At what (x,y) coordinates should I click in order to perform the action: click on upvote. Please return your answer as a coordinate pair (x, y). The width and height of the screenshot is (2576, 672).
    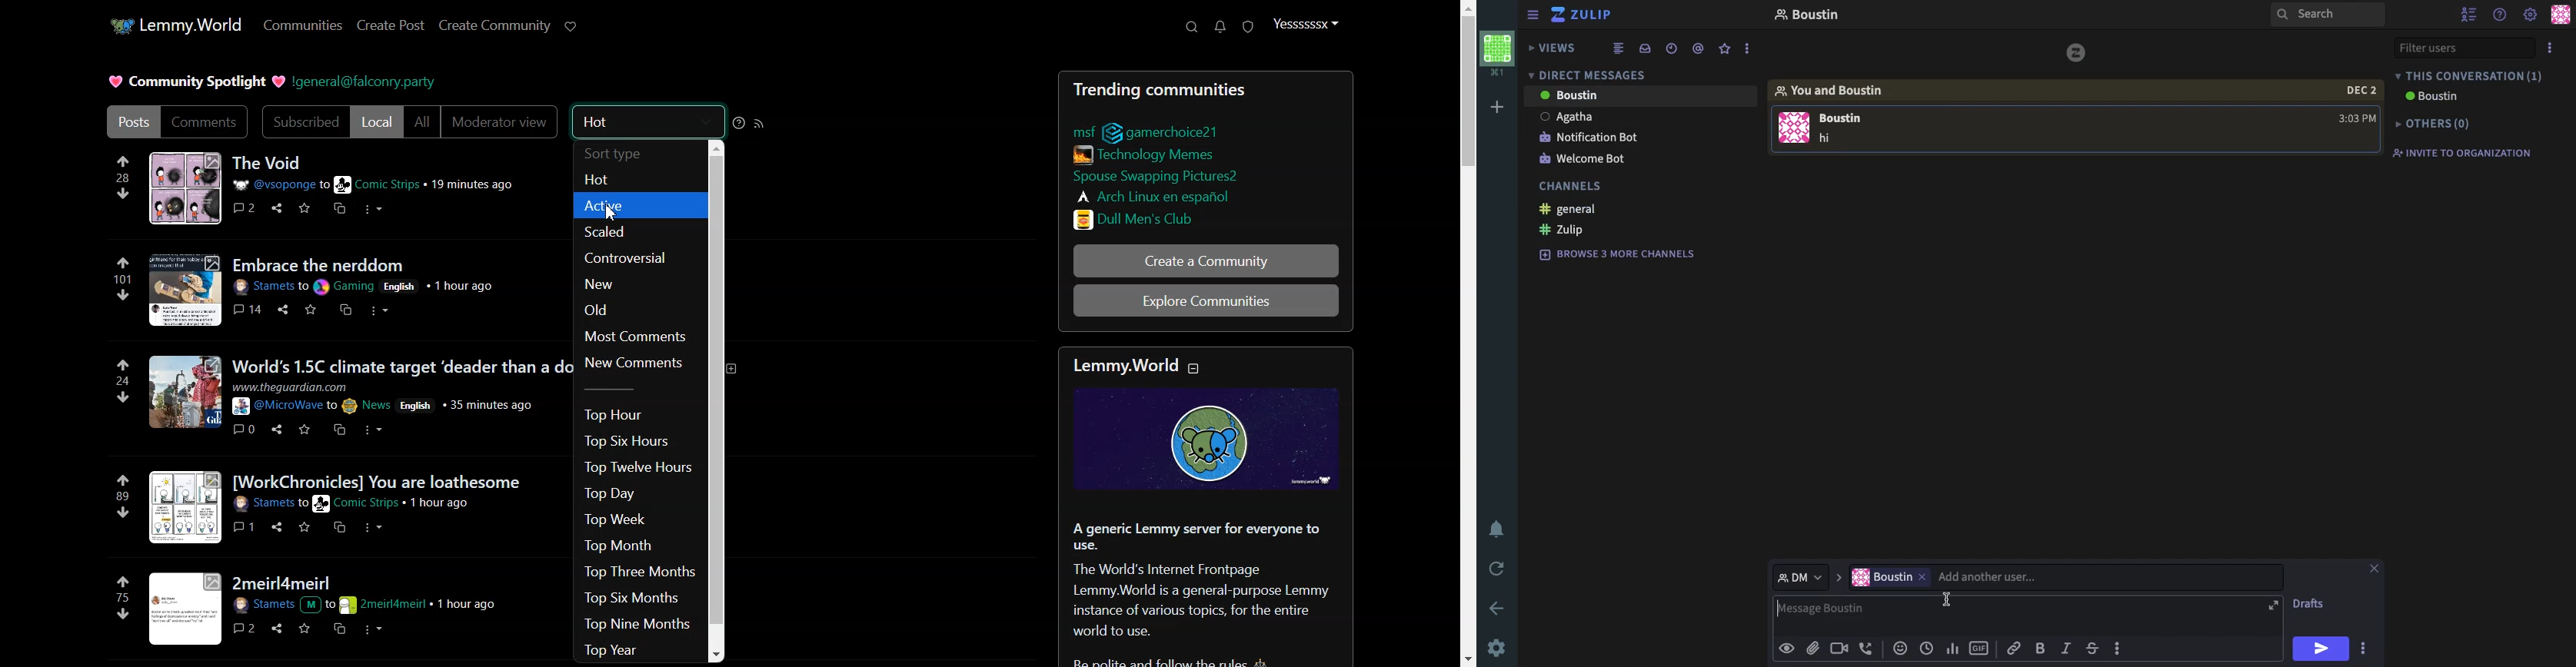
    Looking at the image, I should click on (126, 582).